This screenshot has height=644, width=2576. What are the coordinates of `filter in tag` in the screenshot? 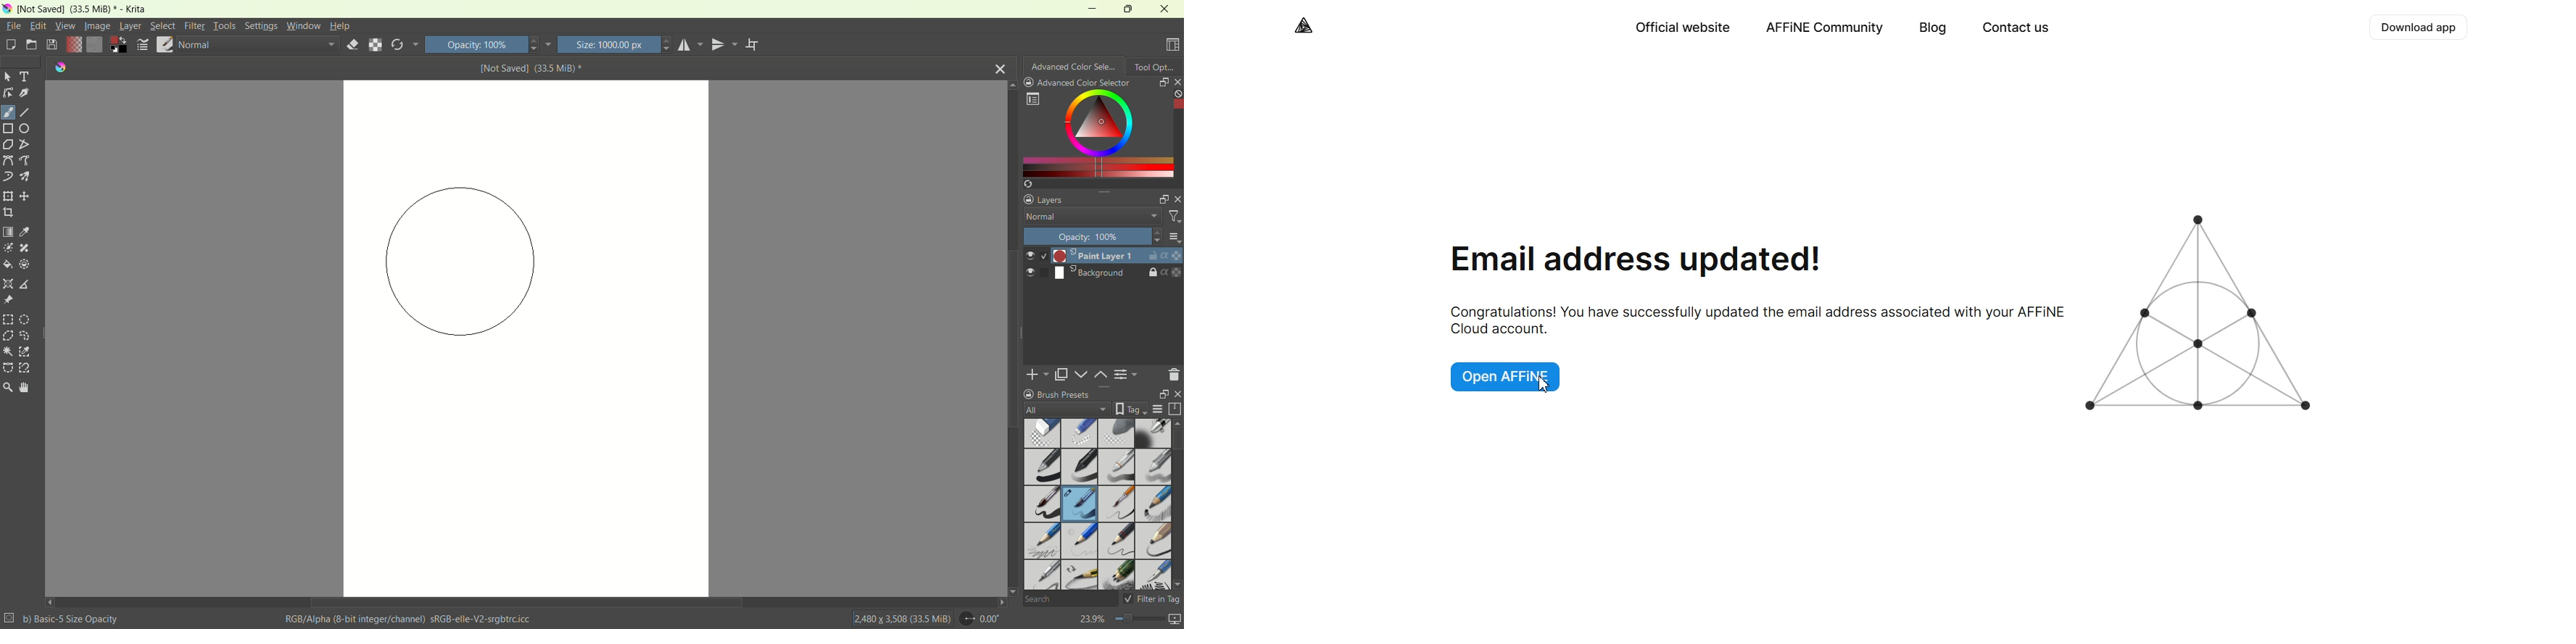 It's located at (1153, 599).